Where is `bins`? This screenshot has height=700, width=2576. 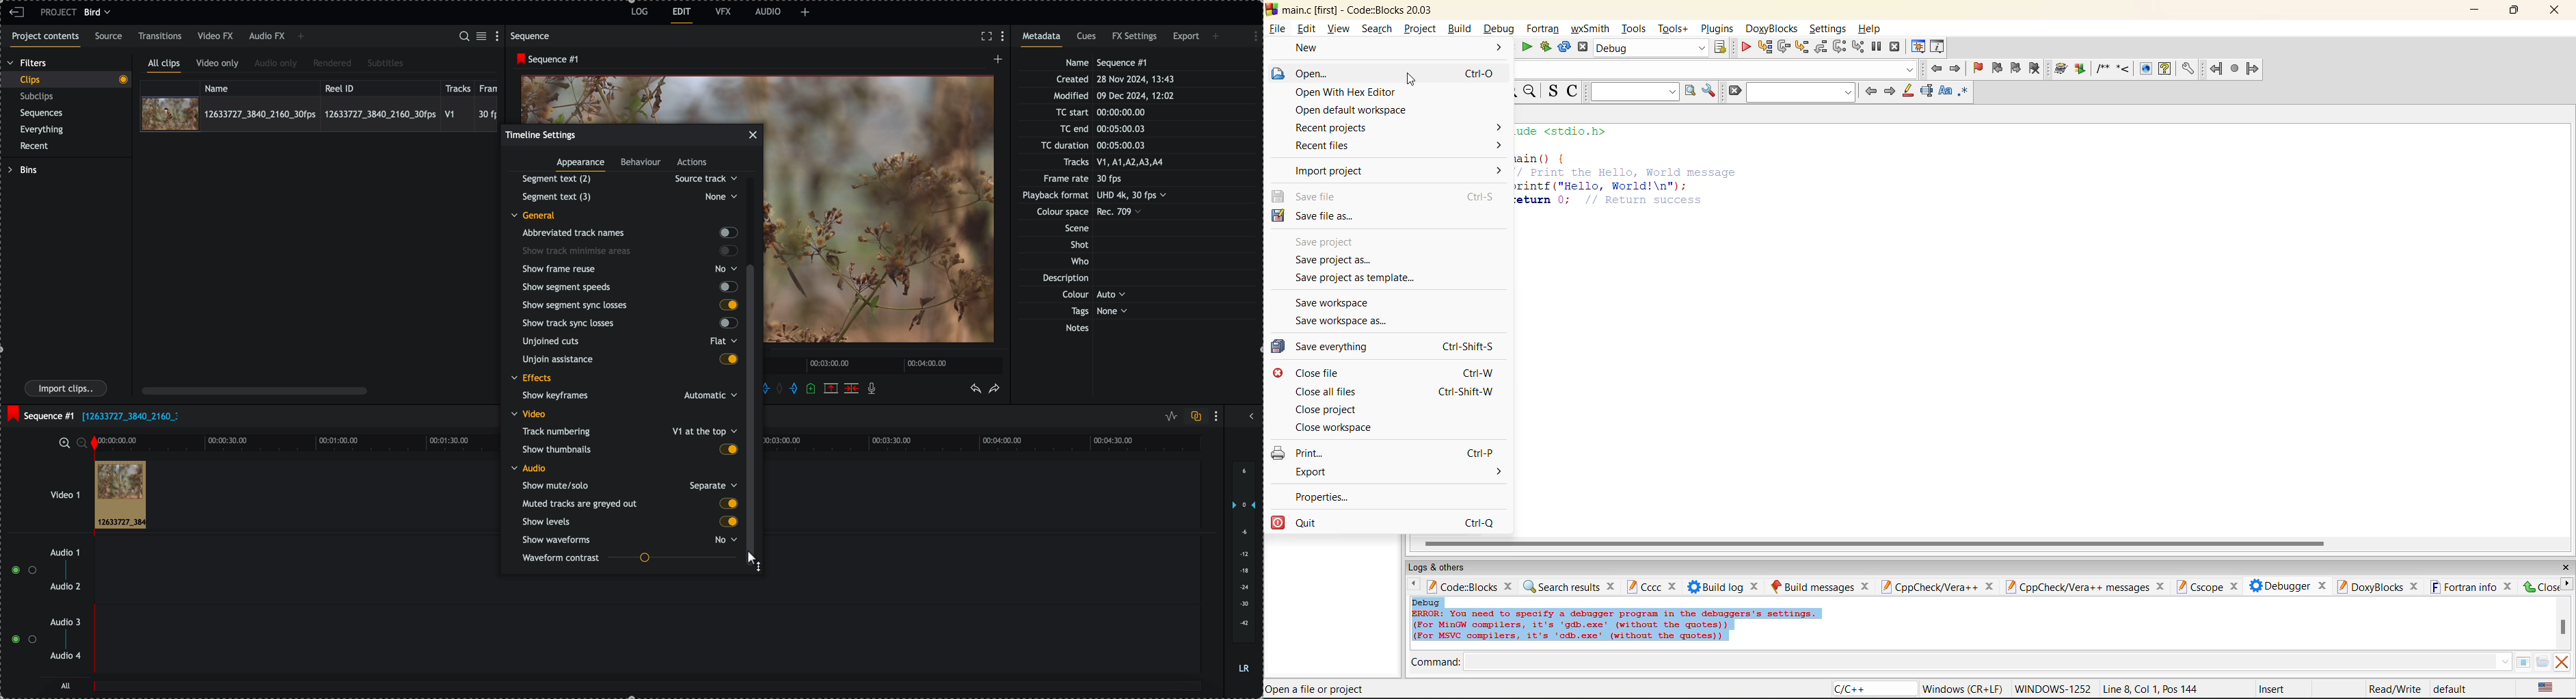
bins is located at coordinates (22, 170).